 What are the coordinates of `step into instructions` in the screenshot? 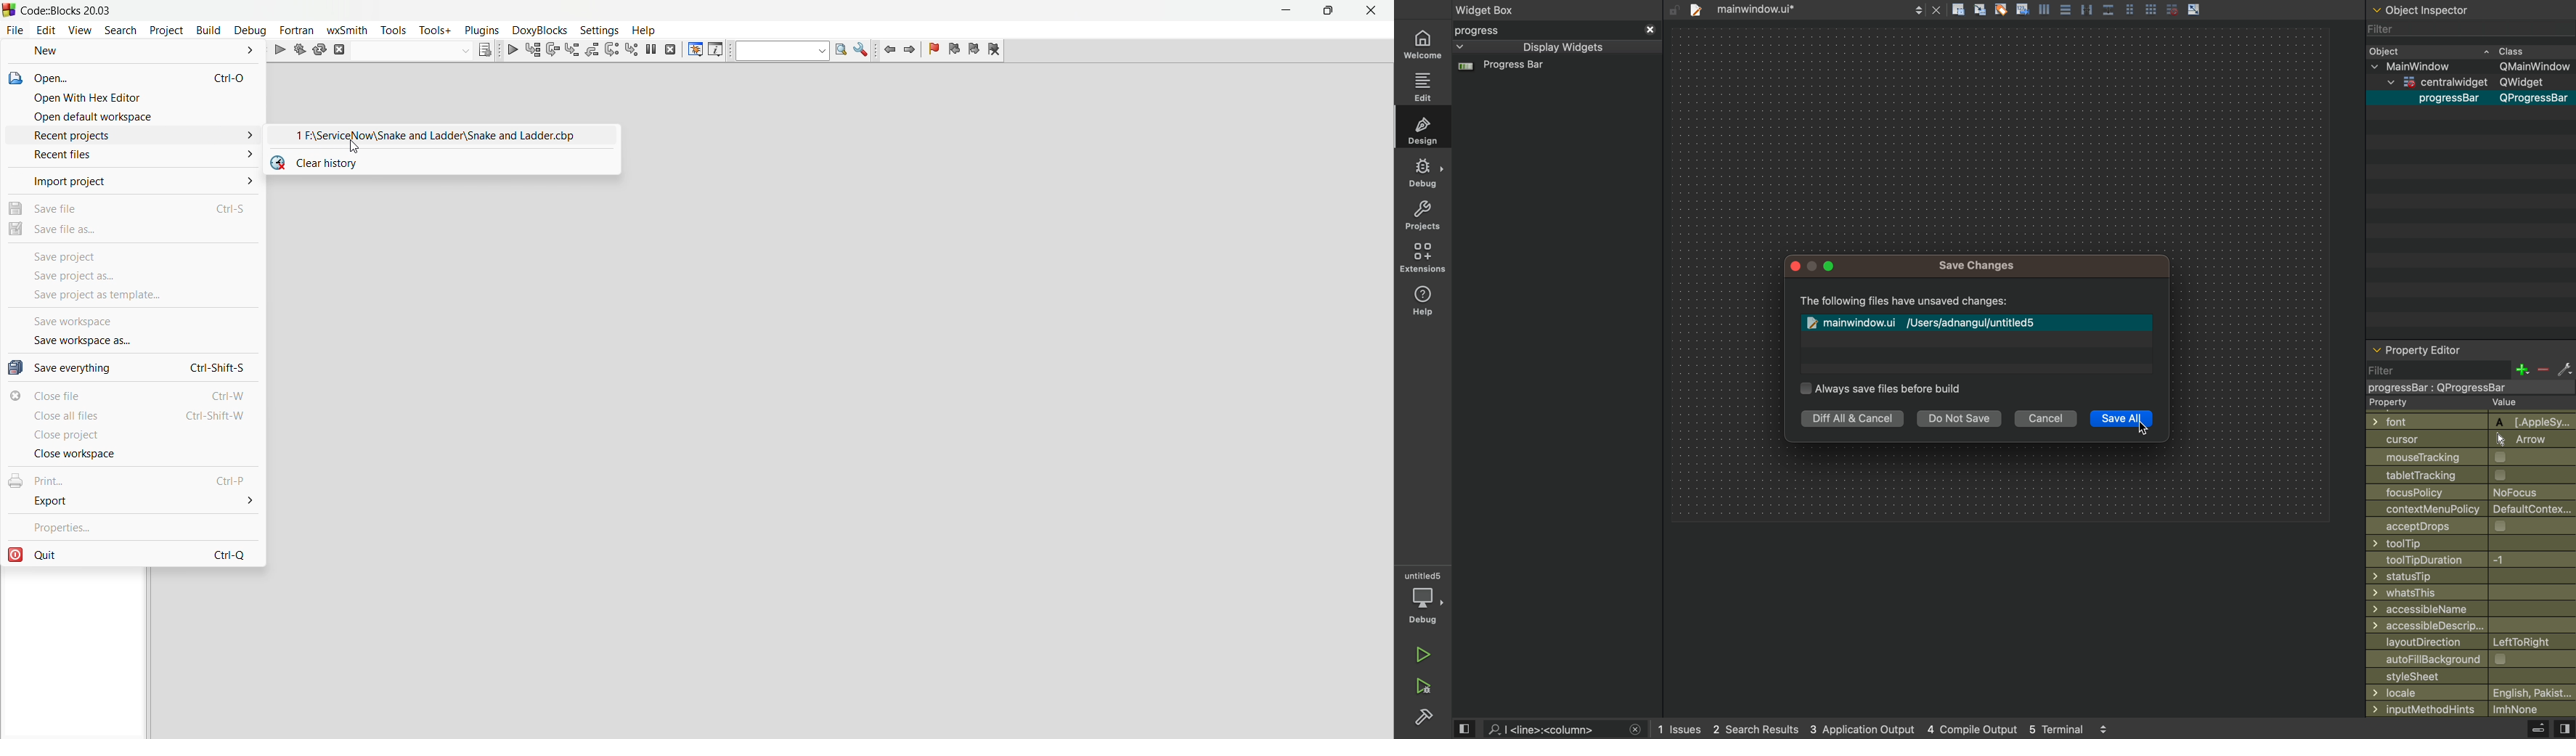 It's located at (632, 50).